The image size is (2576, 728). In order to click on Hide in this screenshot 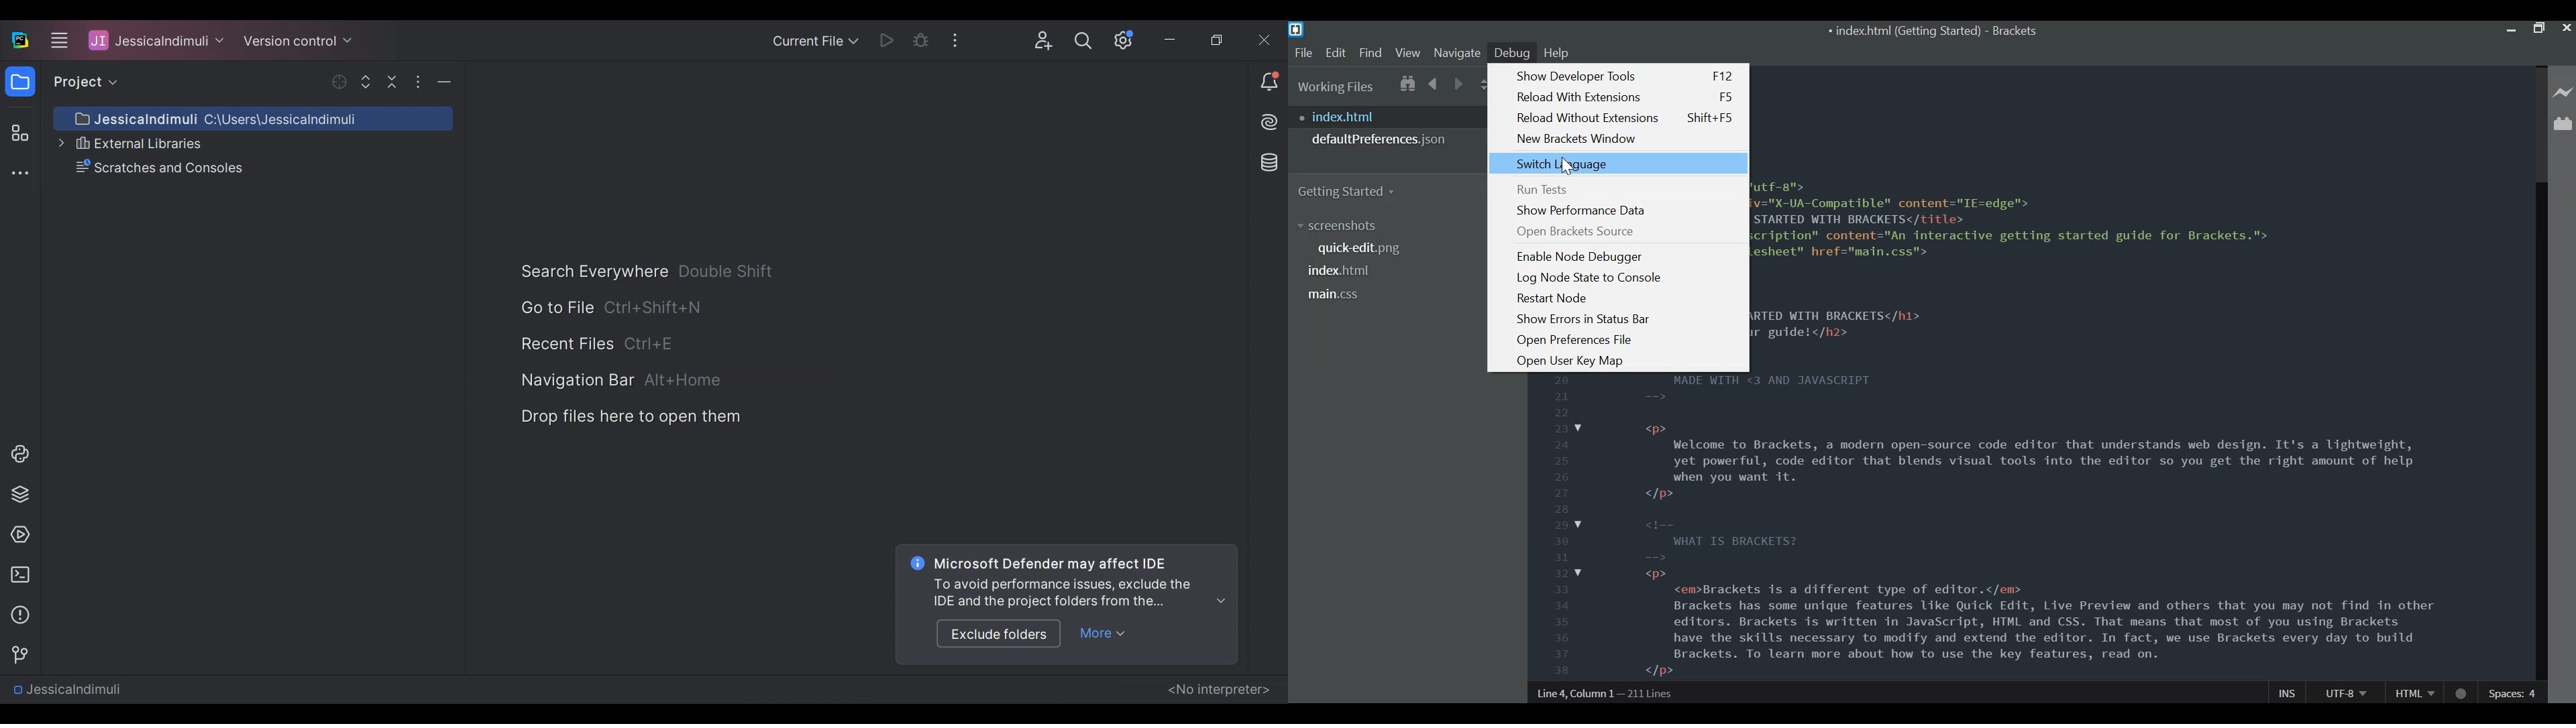, I will do `click(419, 82)`.